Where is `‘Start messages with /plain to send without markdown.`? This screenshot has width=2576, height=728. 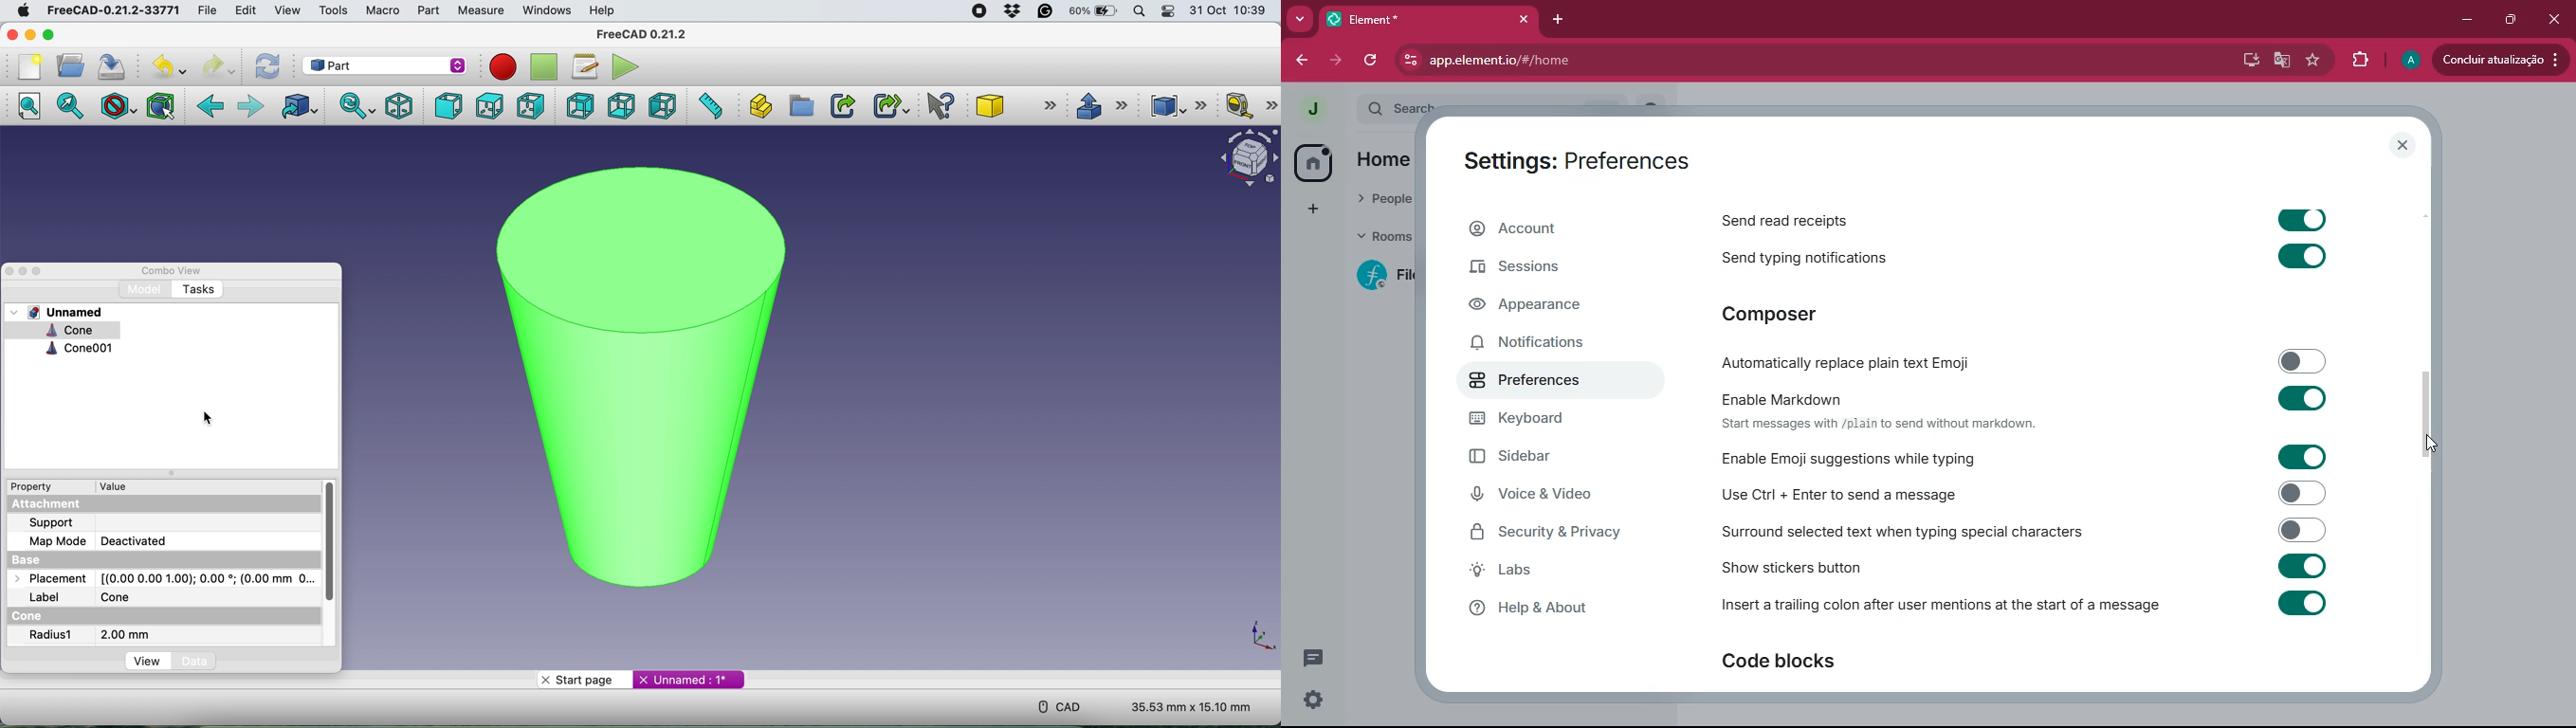
‘Start messages with /plain to send without markdown. is located at coordinates (1894, 426).